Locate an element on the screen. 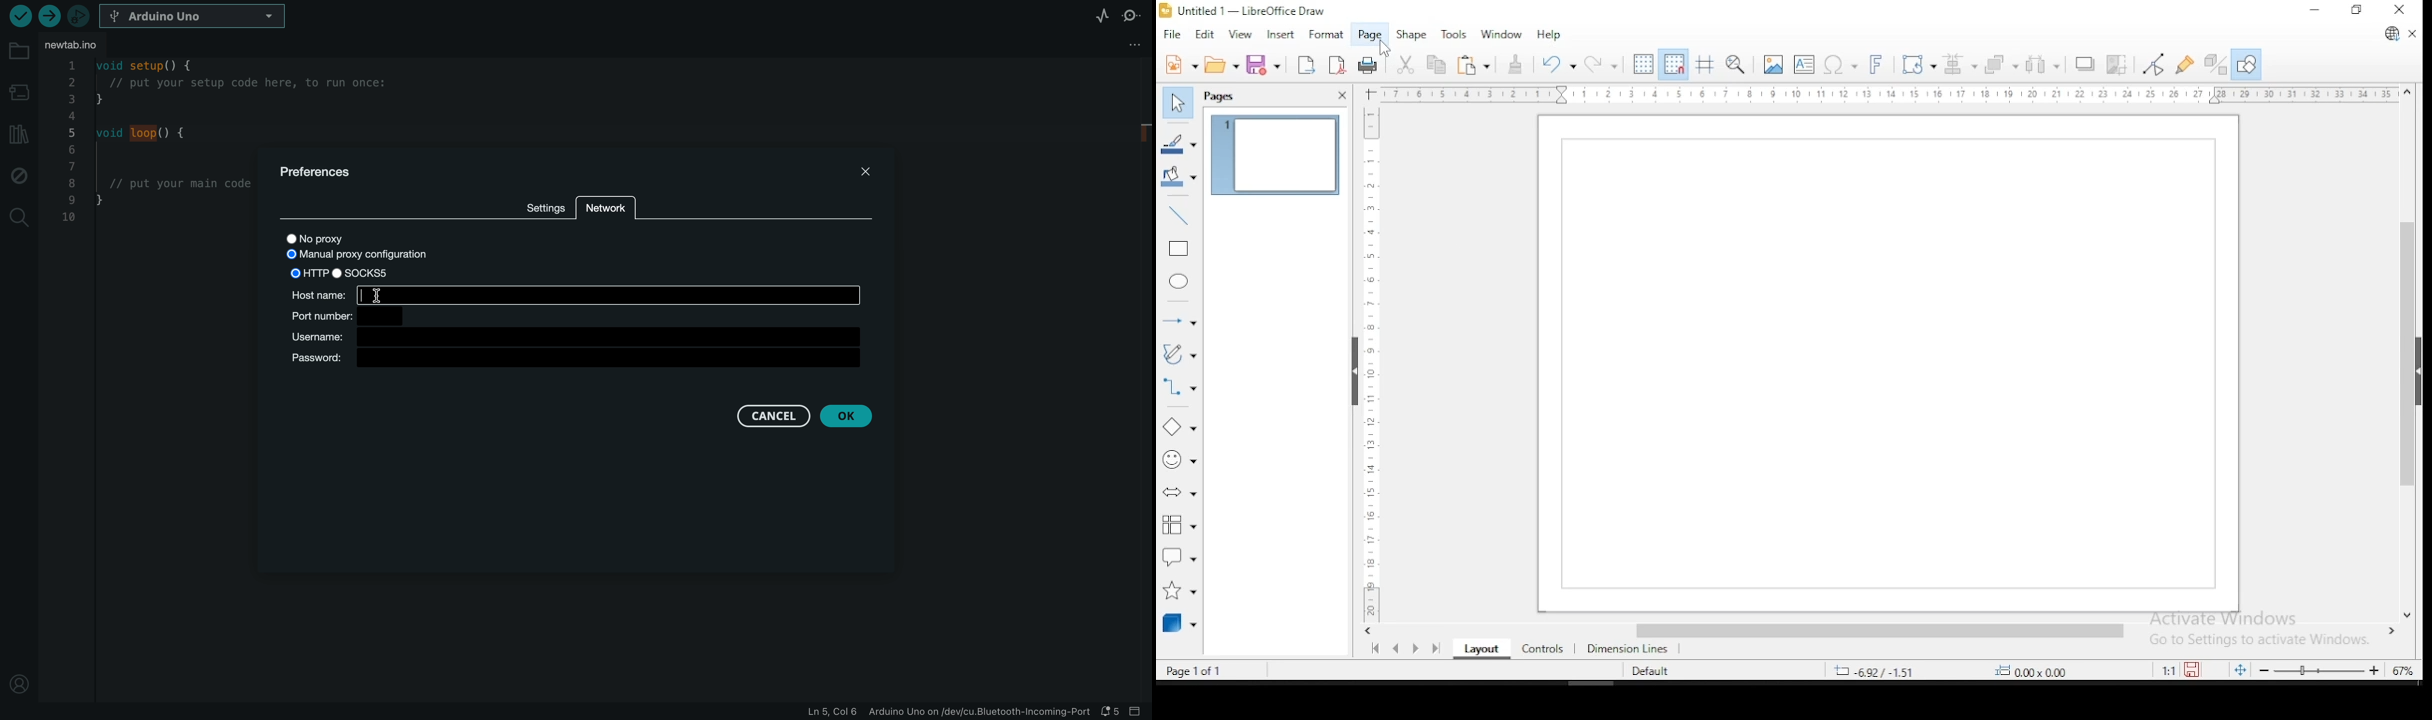 The width and height of the screenshot is (2436, 728). toggle extrusions is located at coordinates (2214, 65).